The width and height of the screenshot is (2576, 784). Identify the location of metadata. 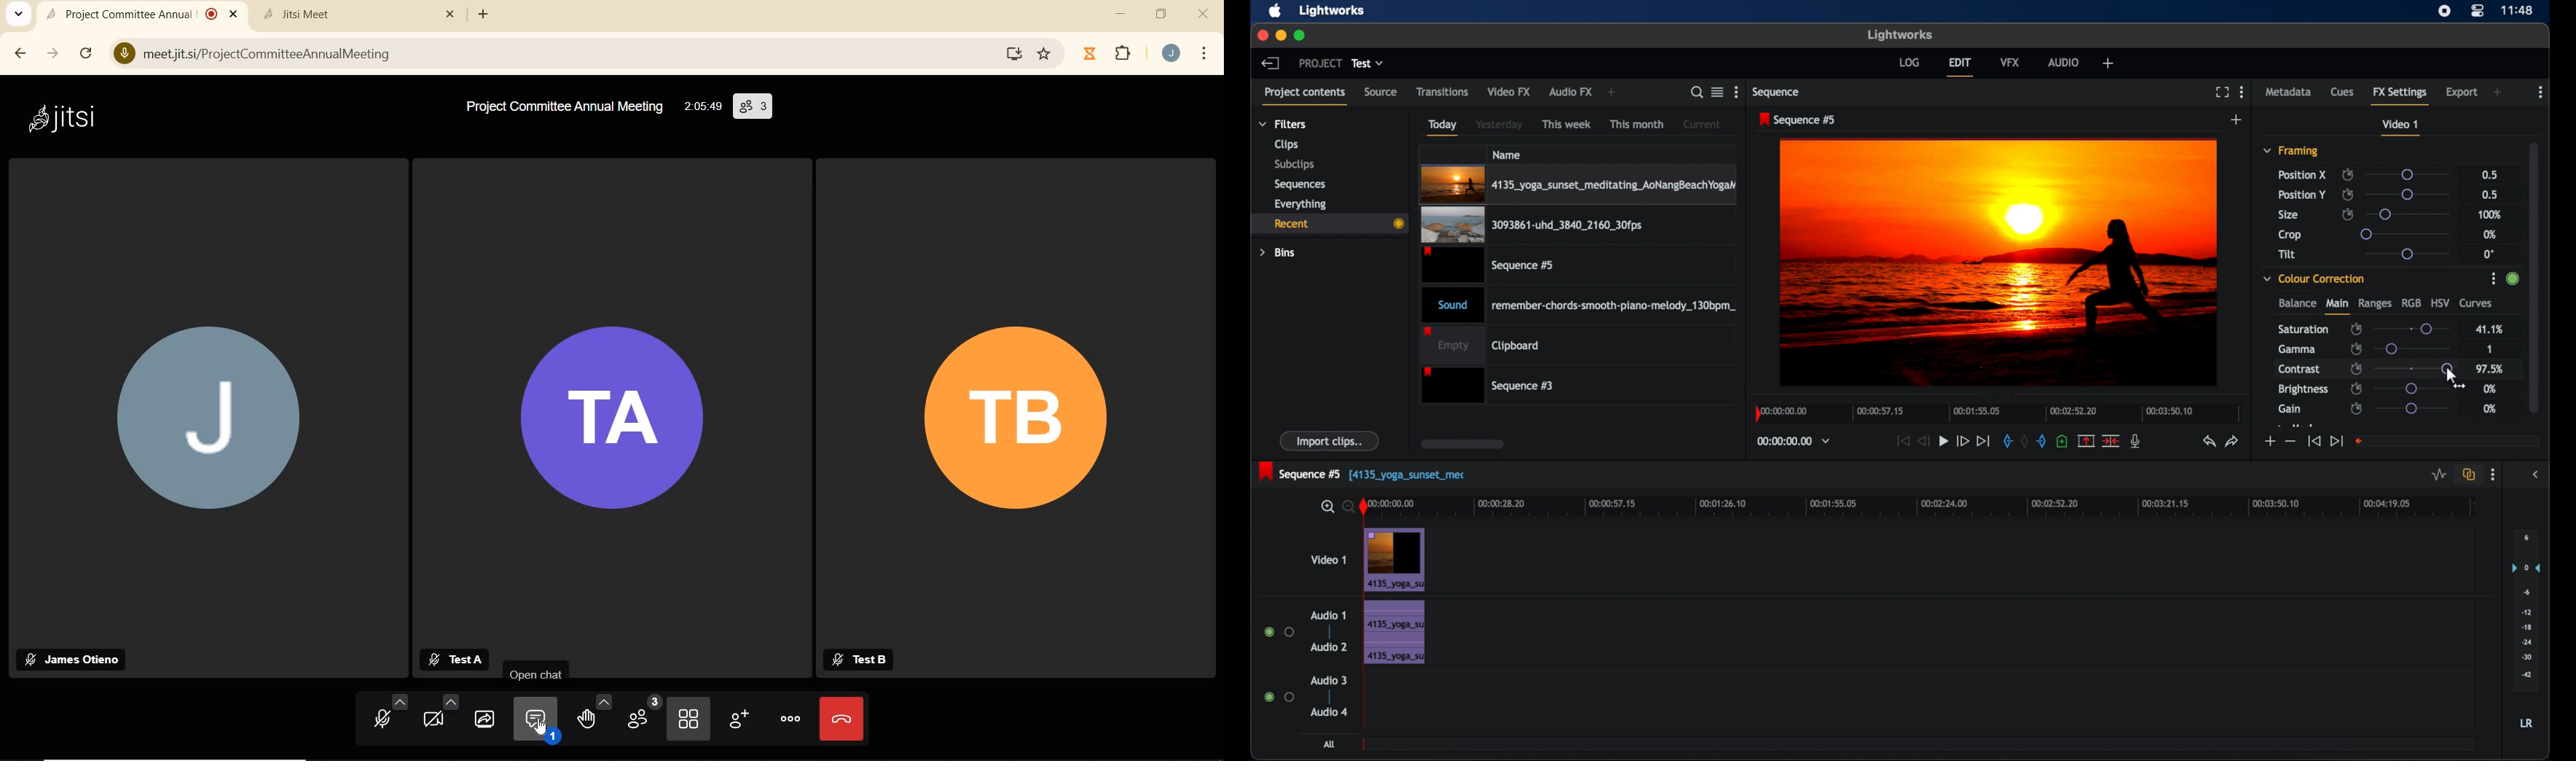
(2289, 92).